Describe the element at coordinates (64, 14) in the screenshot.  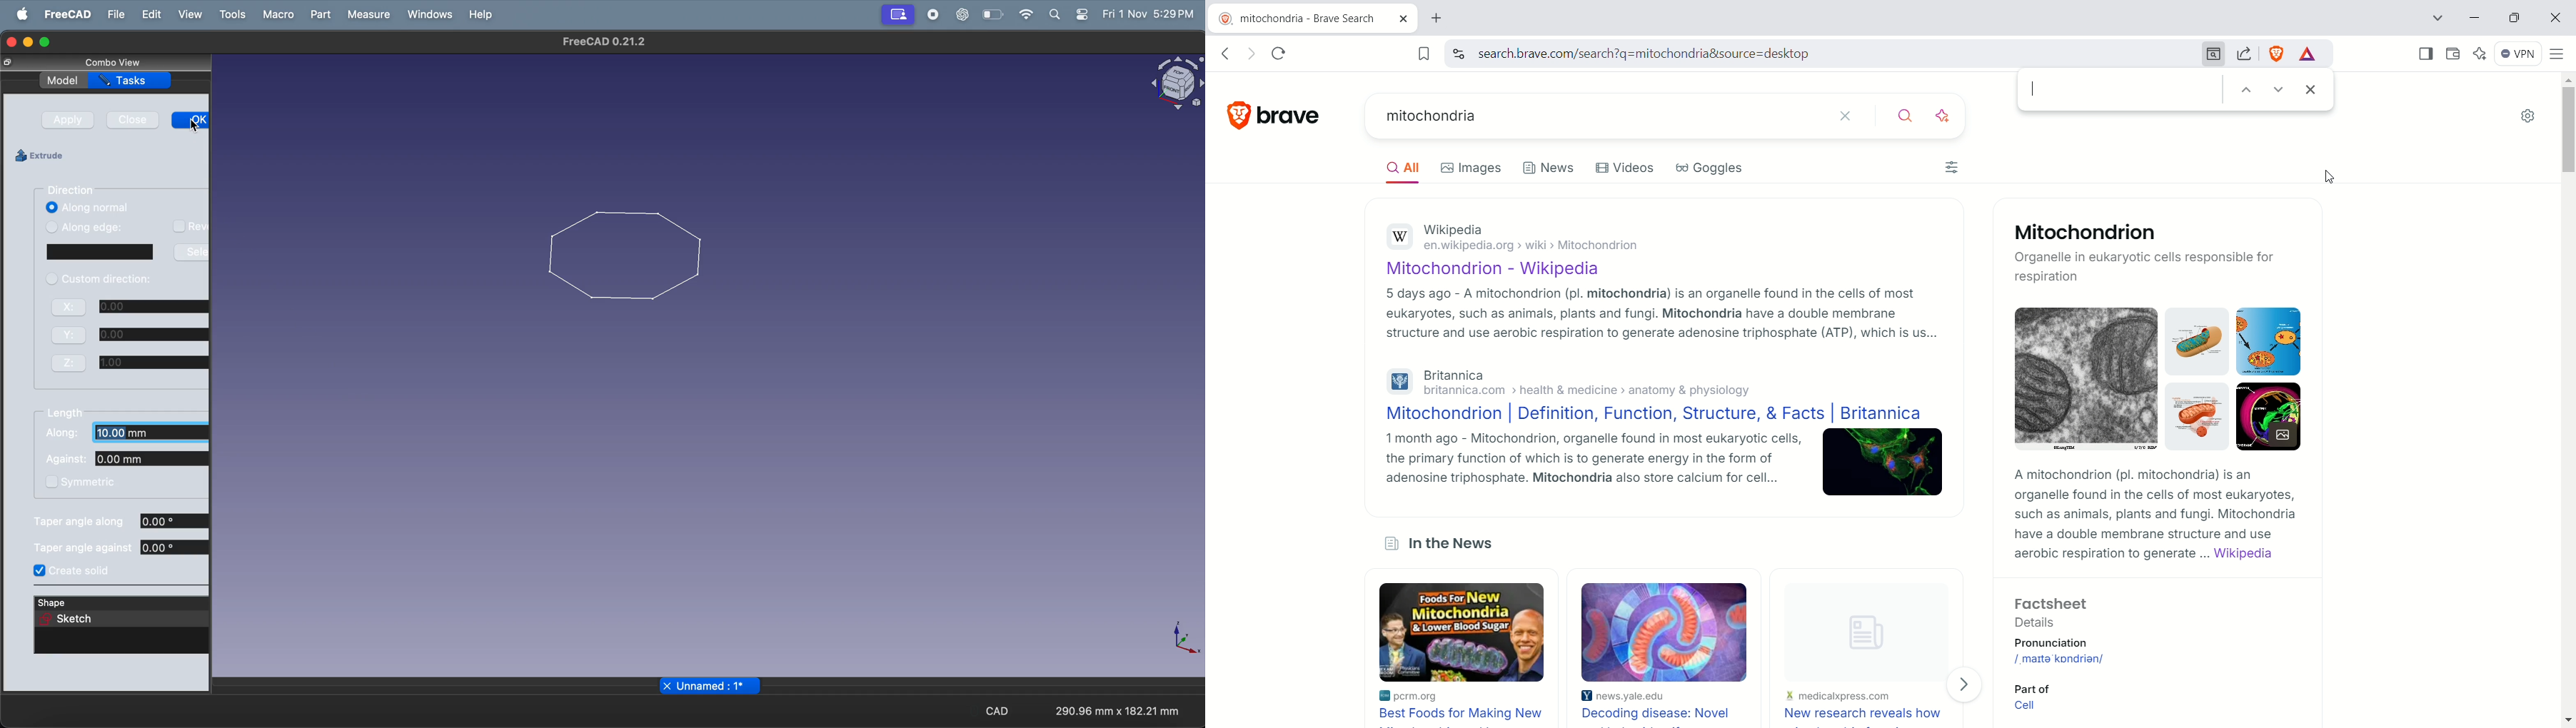
I see `free CAD` at that location.